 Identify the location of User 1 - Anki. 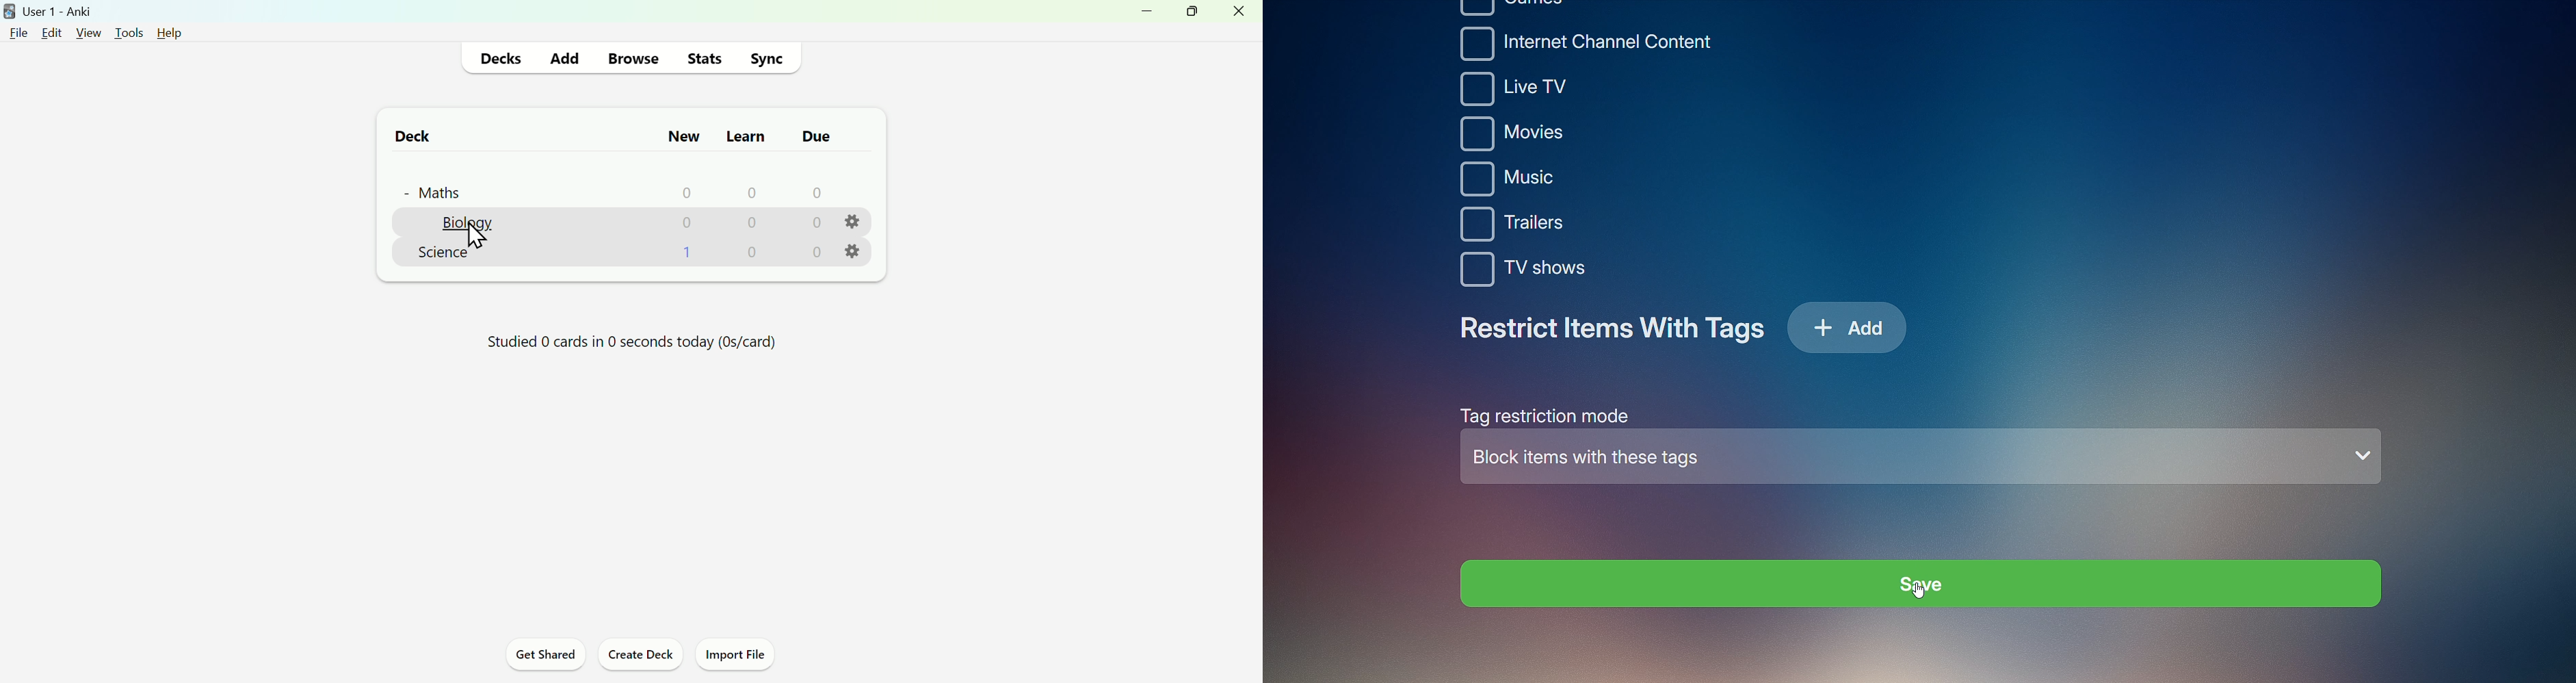
(51, 10).